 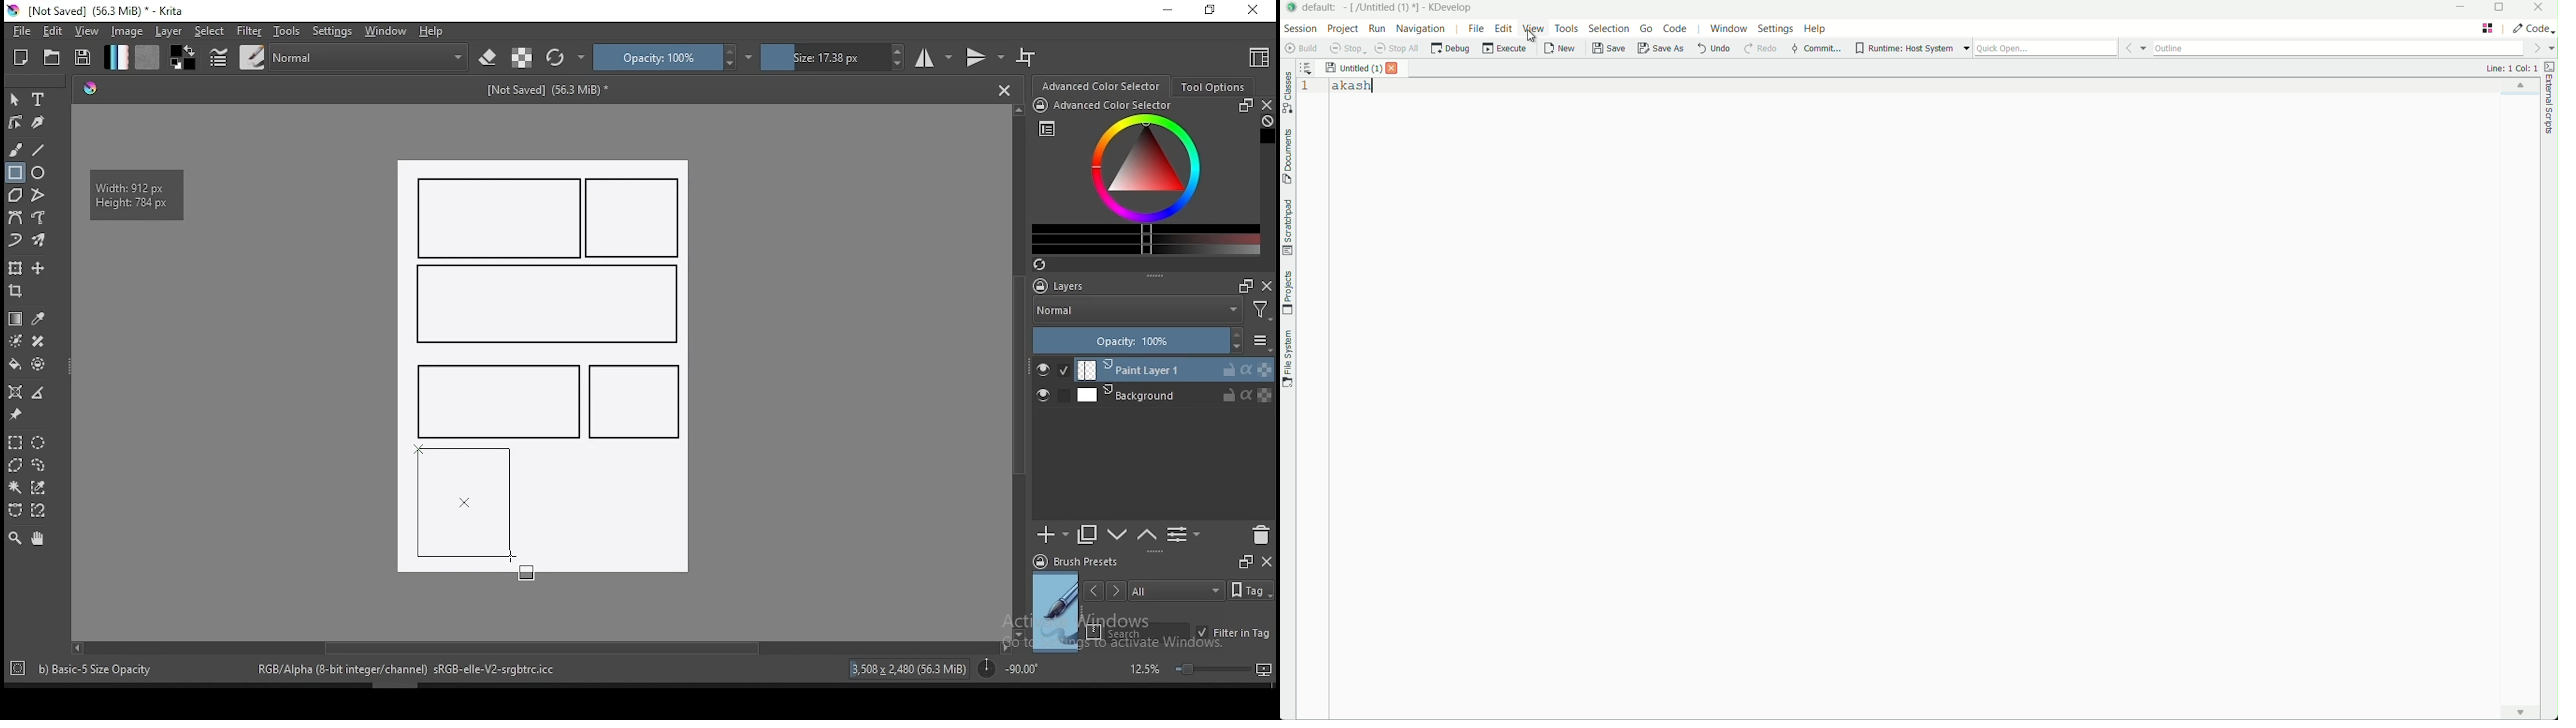 What do you see at coordinates (38, 364) in the screenshot?
I see `enclose and fill tool` at bounding box center [38, 364].